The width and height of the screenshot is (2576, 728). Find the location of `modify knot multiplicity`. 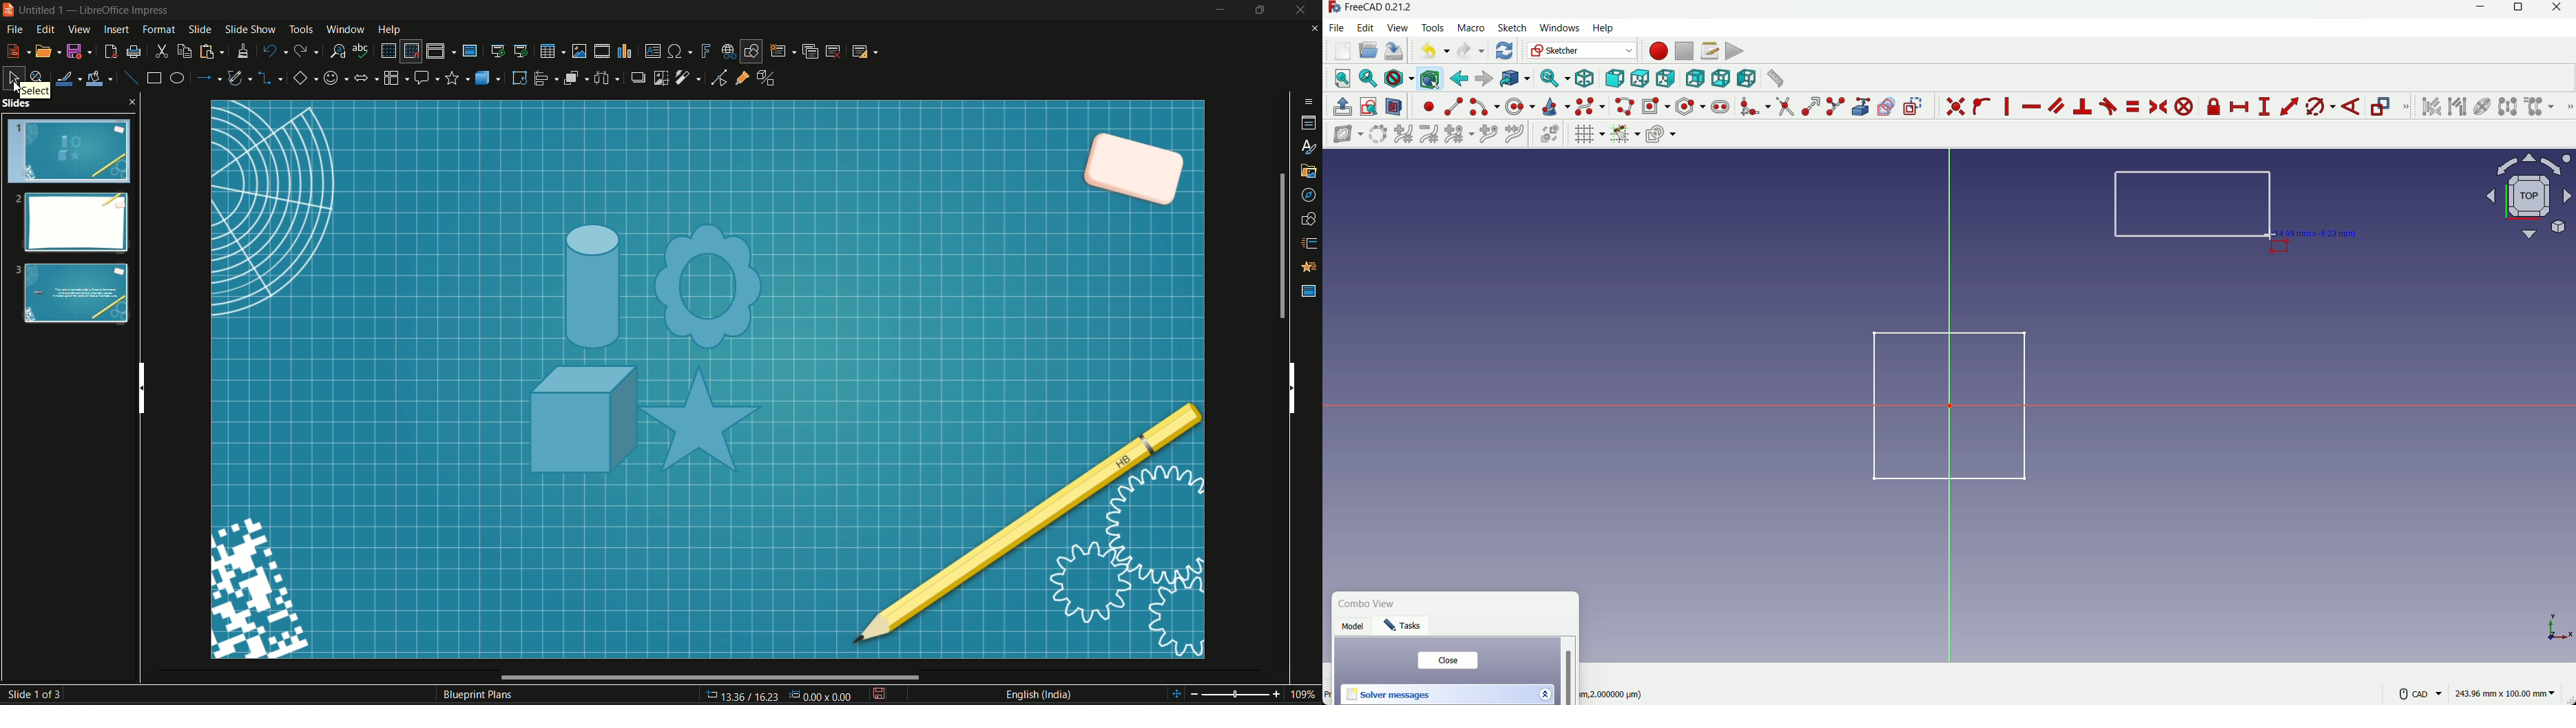

modify knot multiplicity is located at coordinates (1458, 133).